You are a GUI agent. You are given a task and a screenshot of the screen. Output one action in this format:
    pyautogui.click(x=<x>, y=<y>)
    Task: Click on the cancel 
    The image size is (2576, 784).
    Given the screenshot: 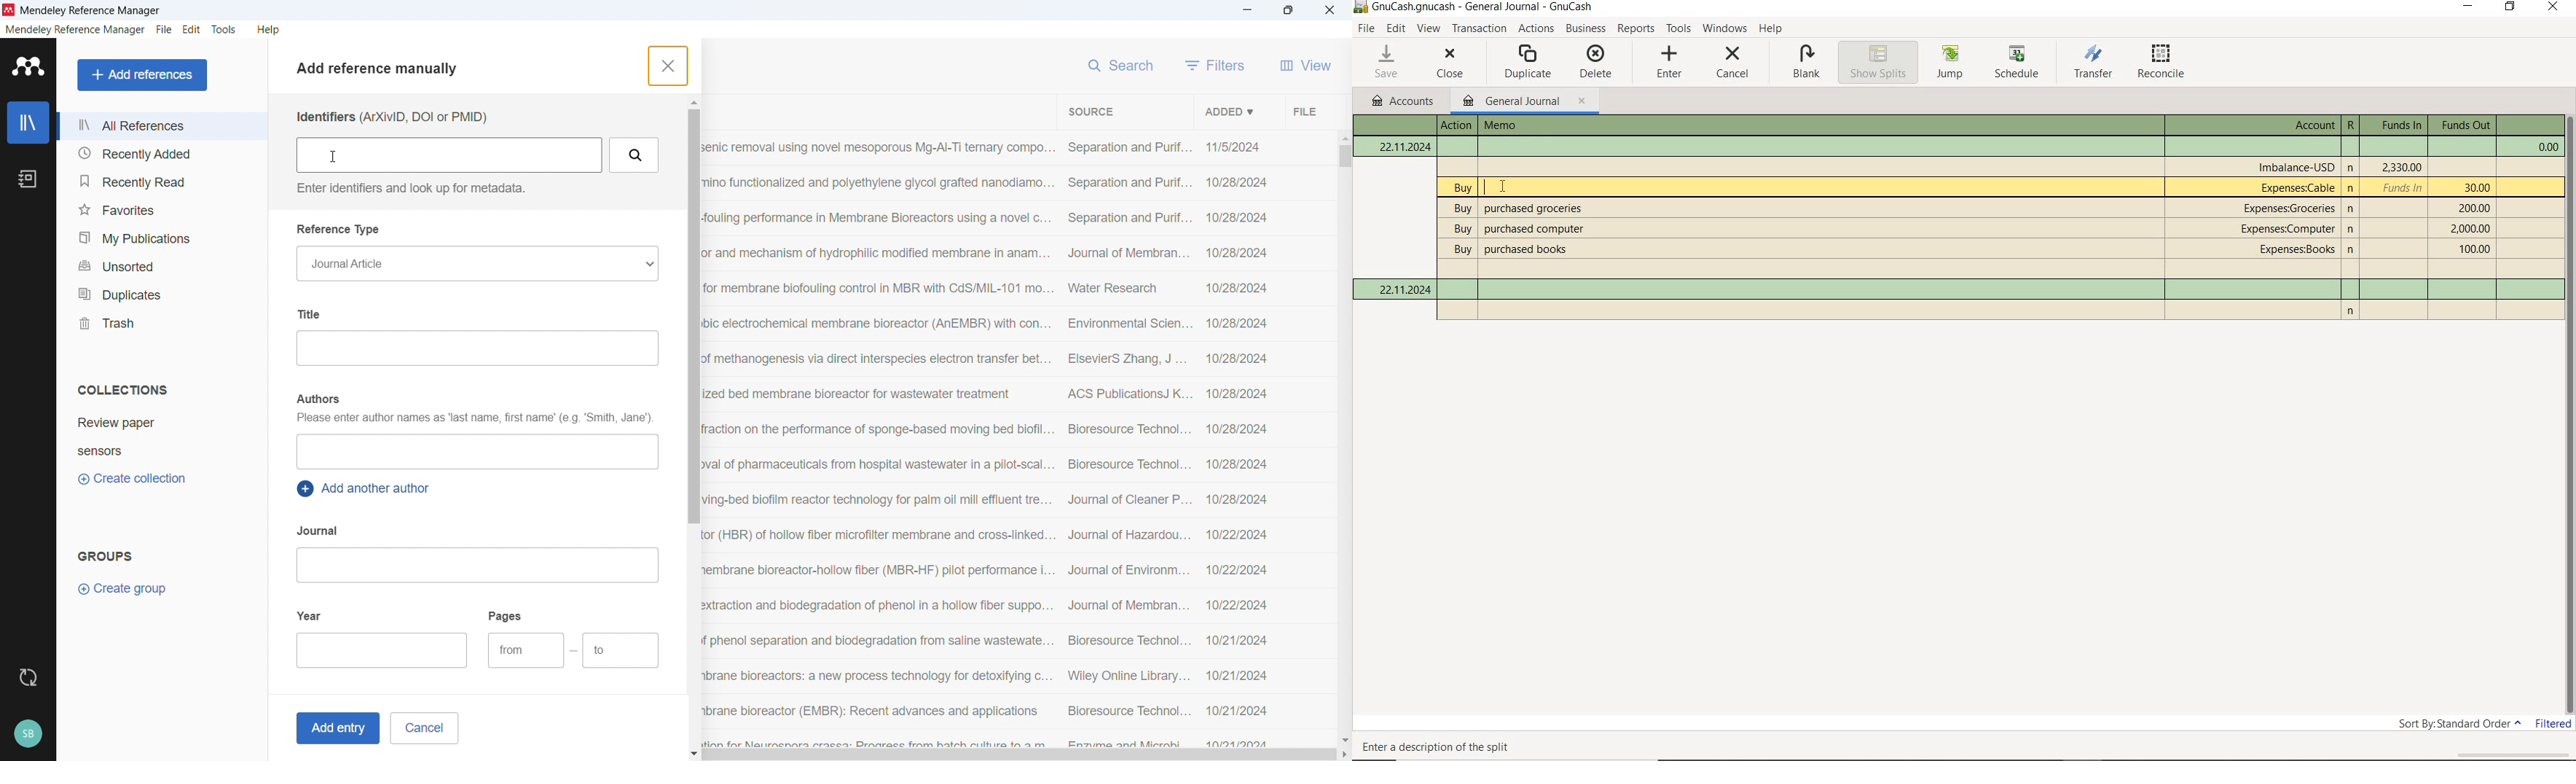 What is the action you would take?
    pyautogui.click(x=424, y=728)
    